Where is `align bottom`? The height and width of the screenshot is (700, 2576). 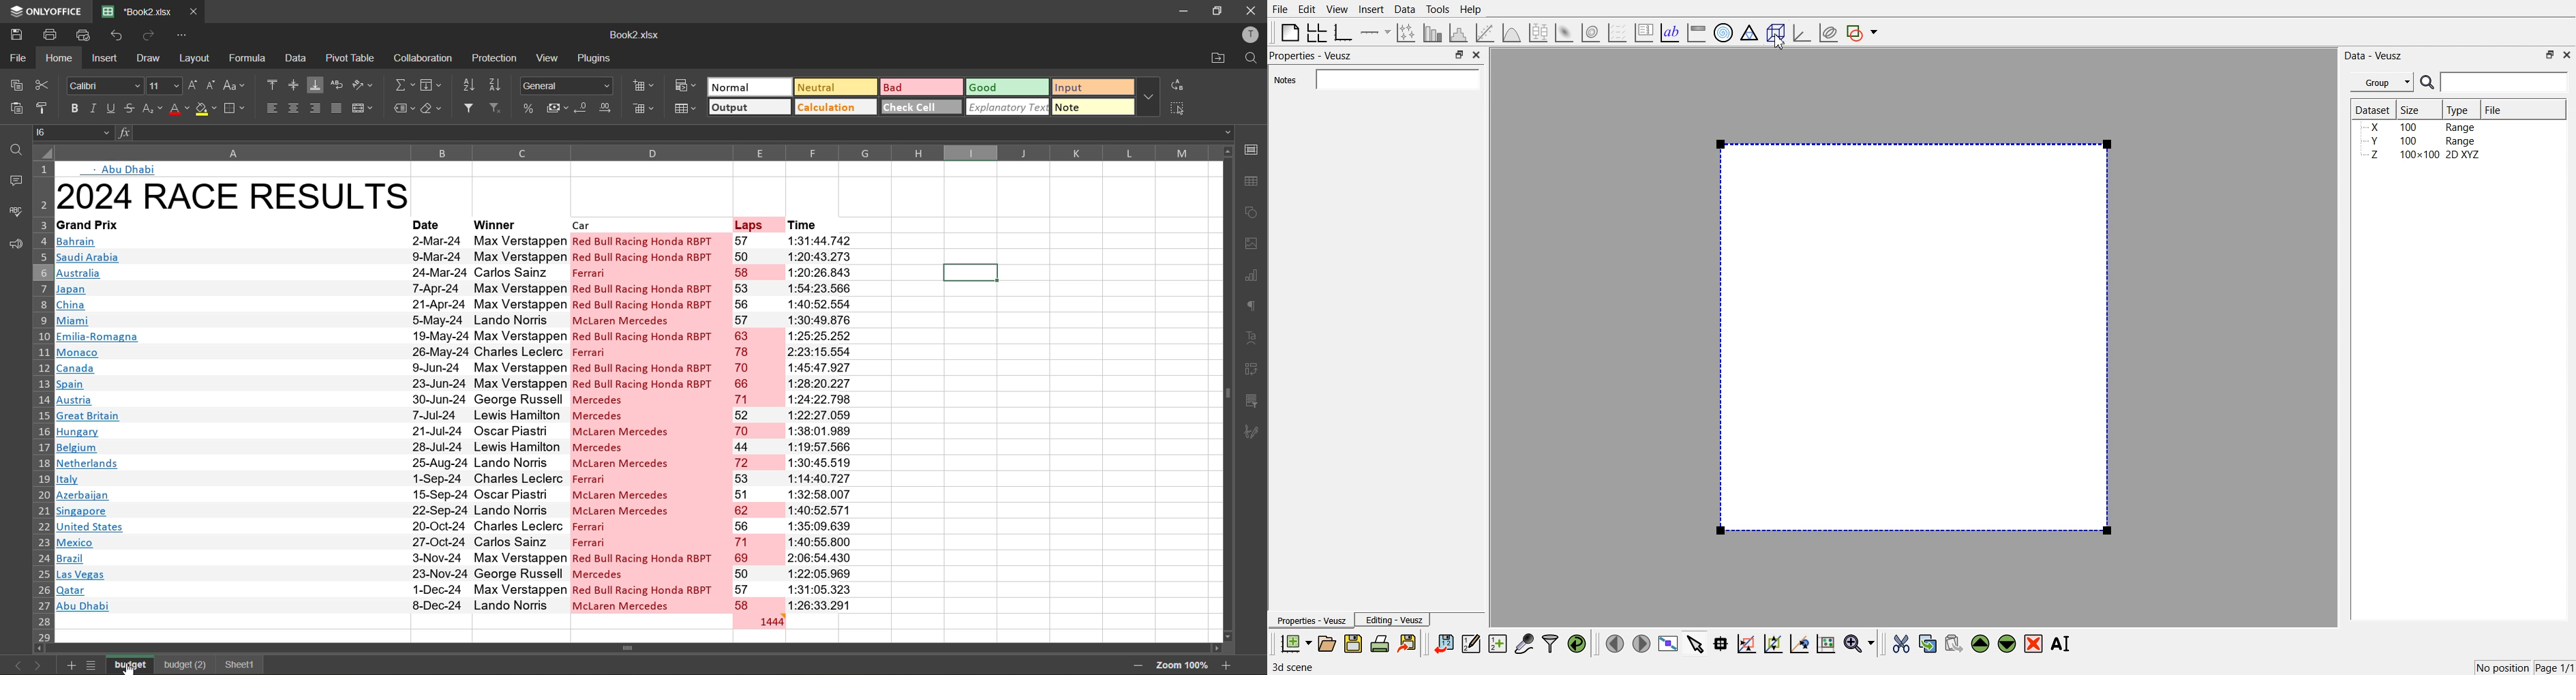 align bottom is located at coordinates (316, 84).